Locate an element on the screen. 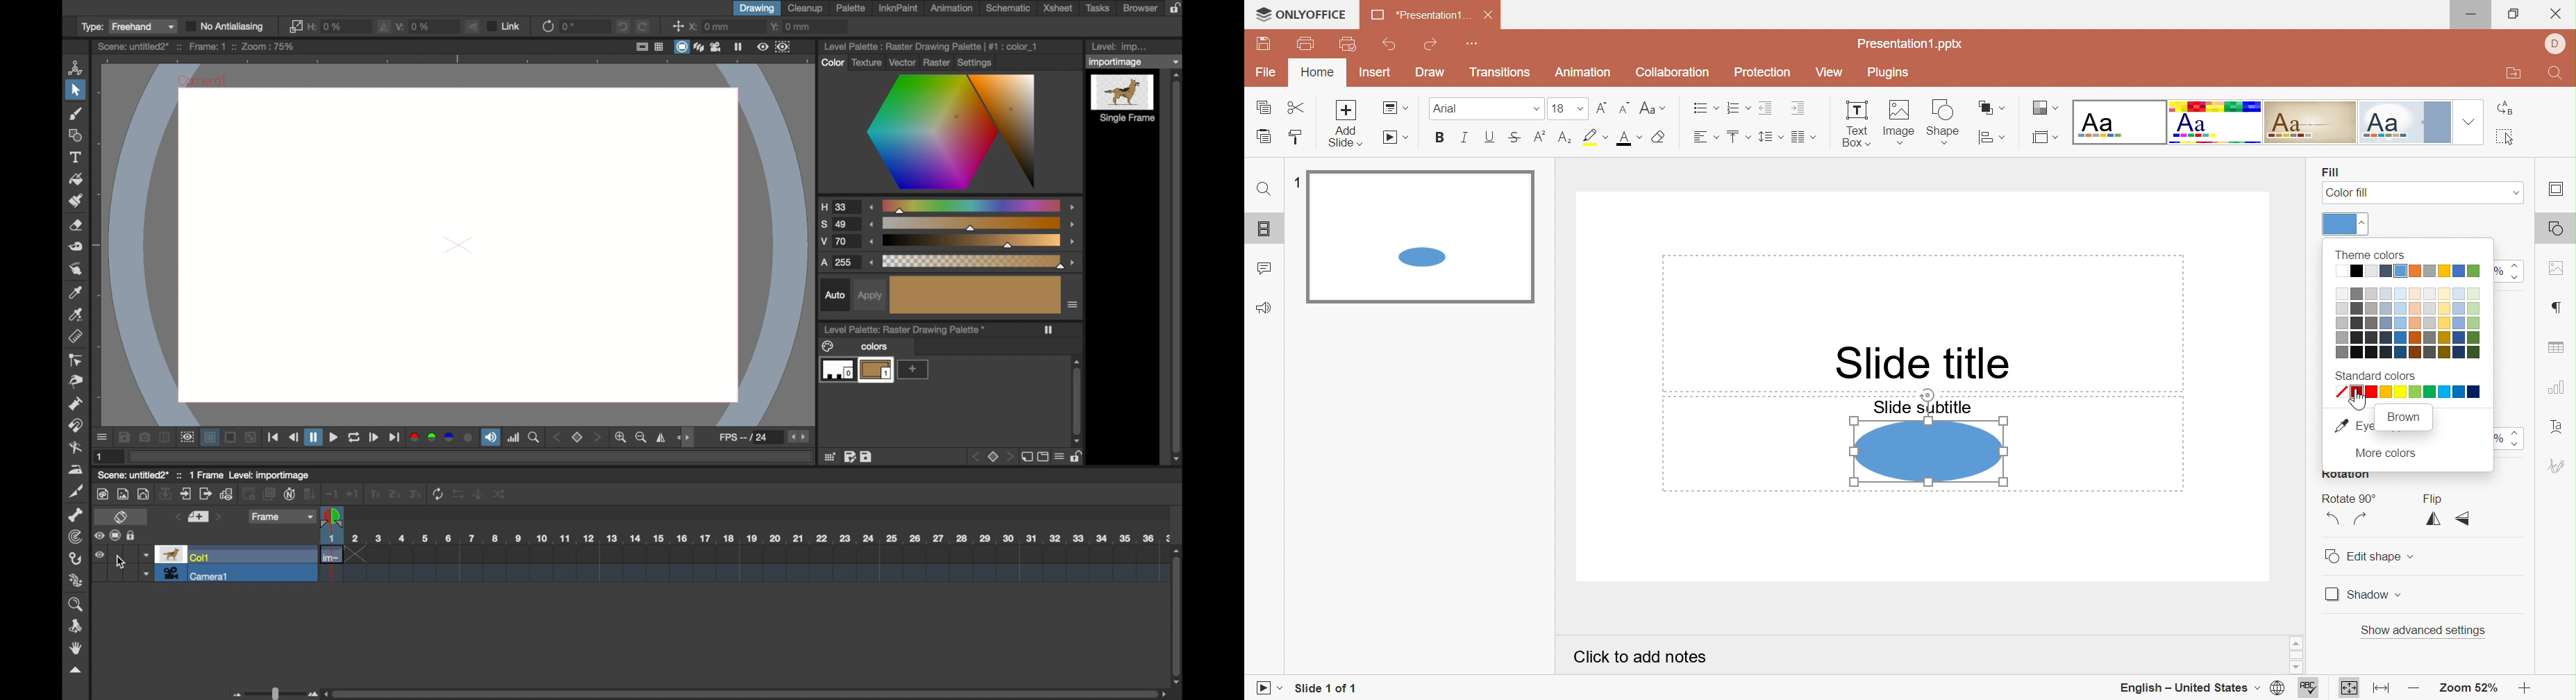 This screenshot has height=700, width=2576. level is located at coordinates (836, 371).